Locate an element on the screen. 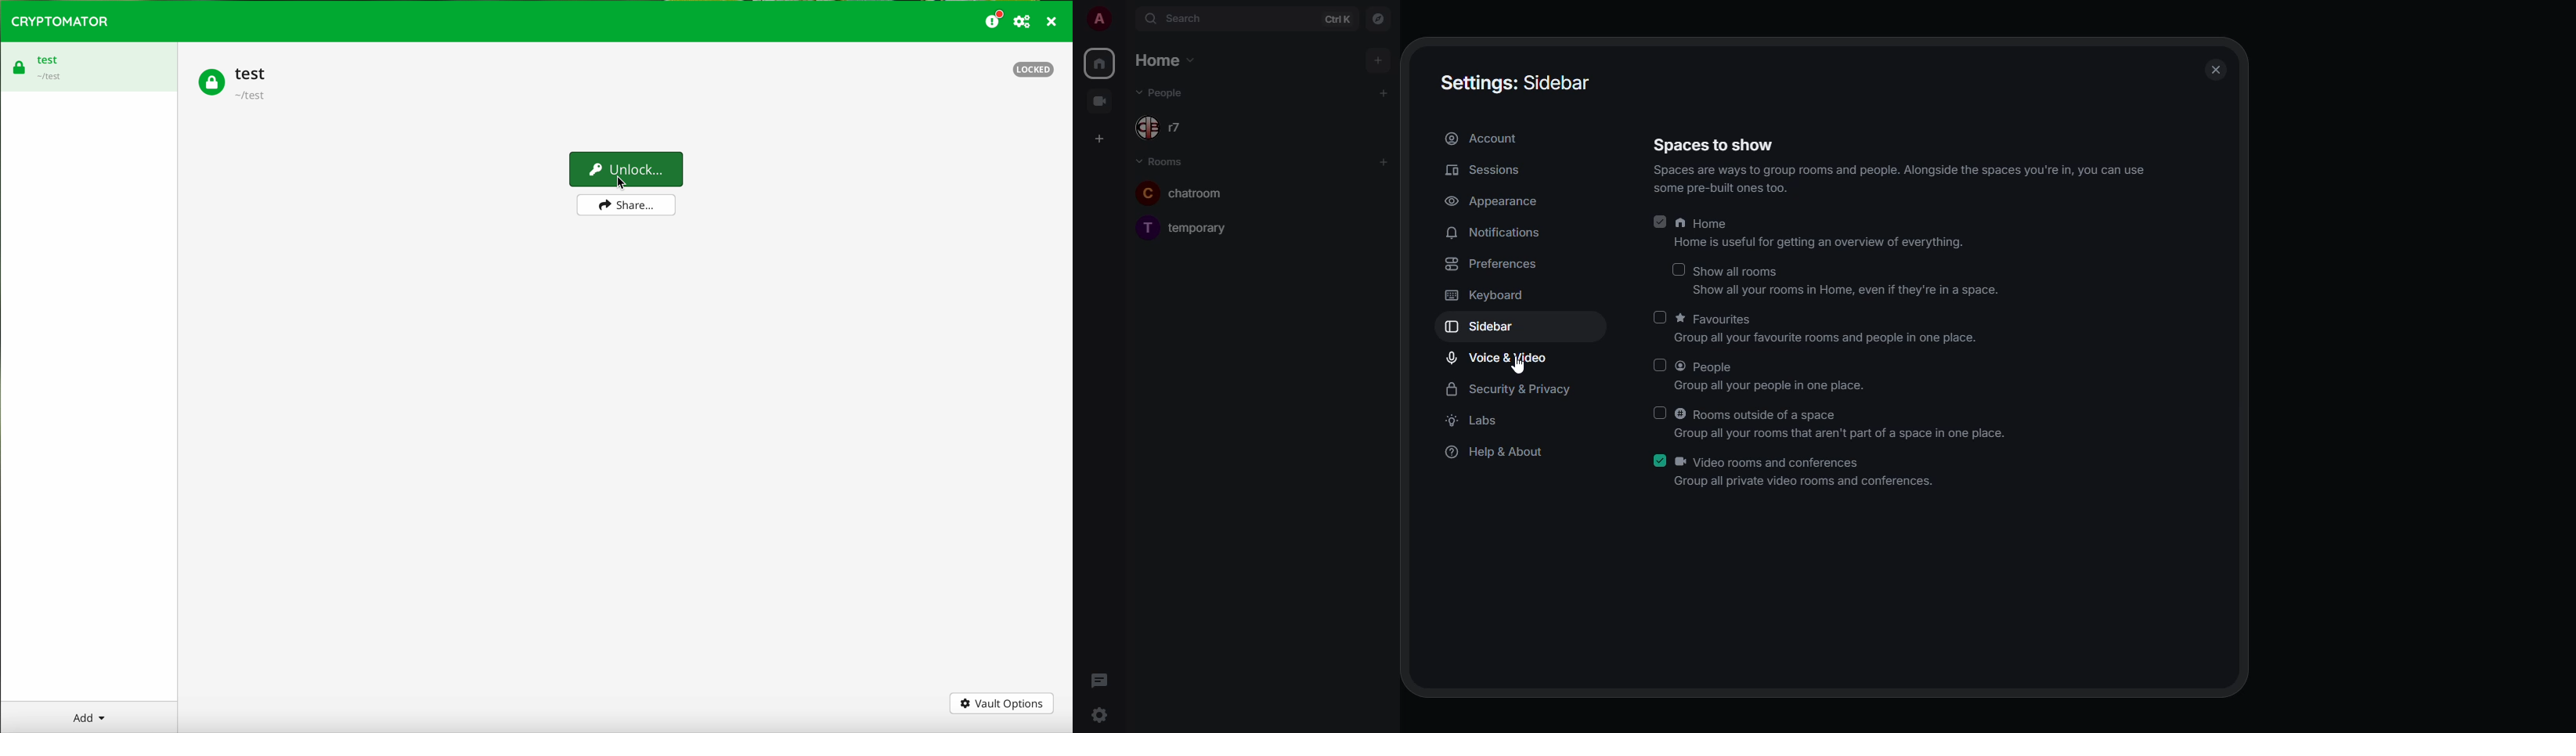  appearance is located at coordinates (1495, 202).